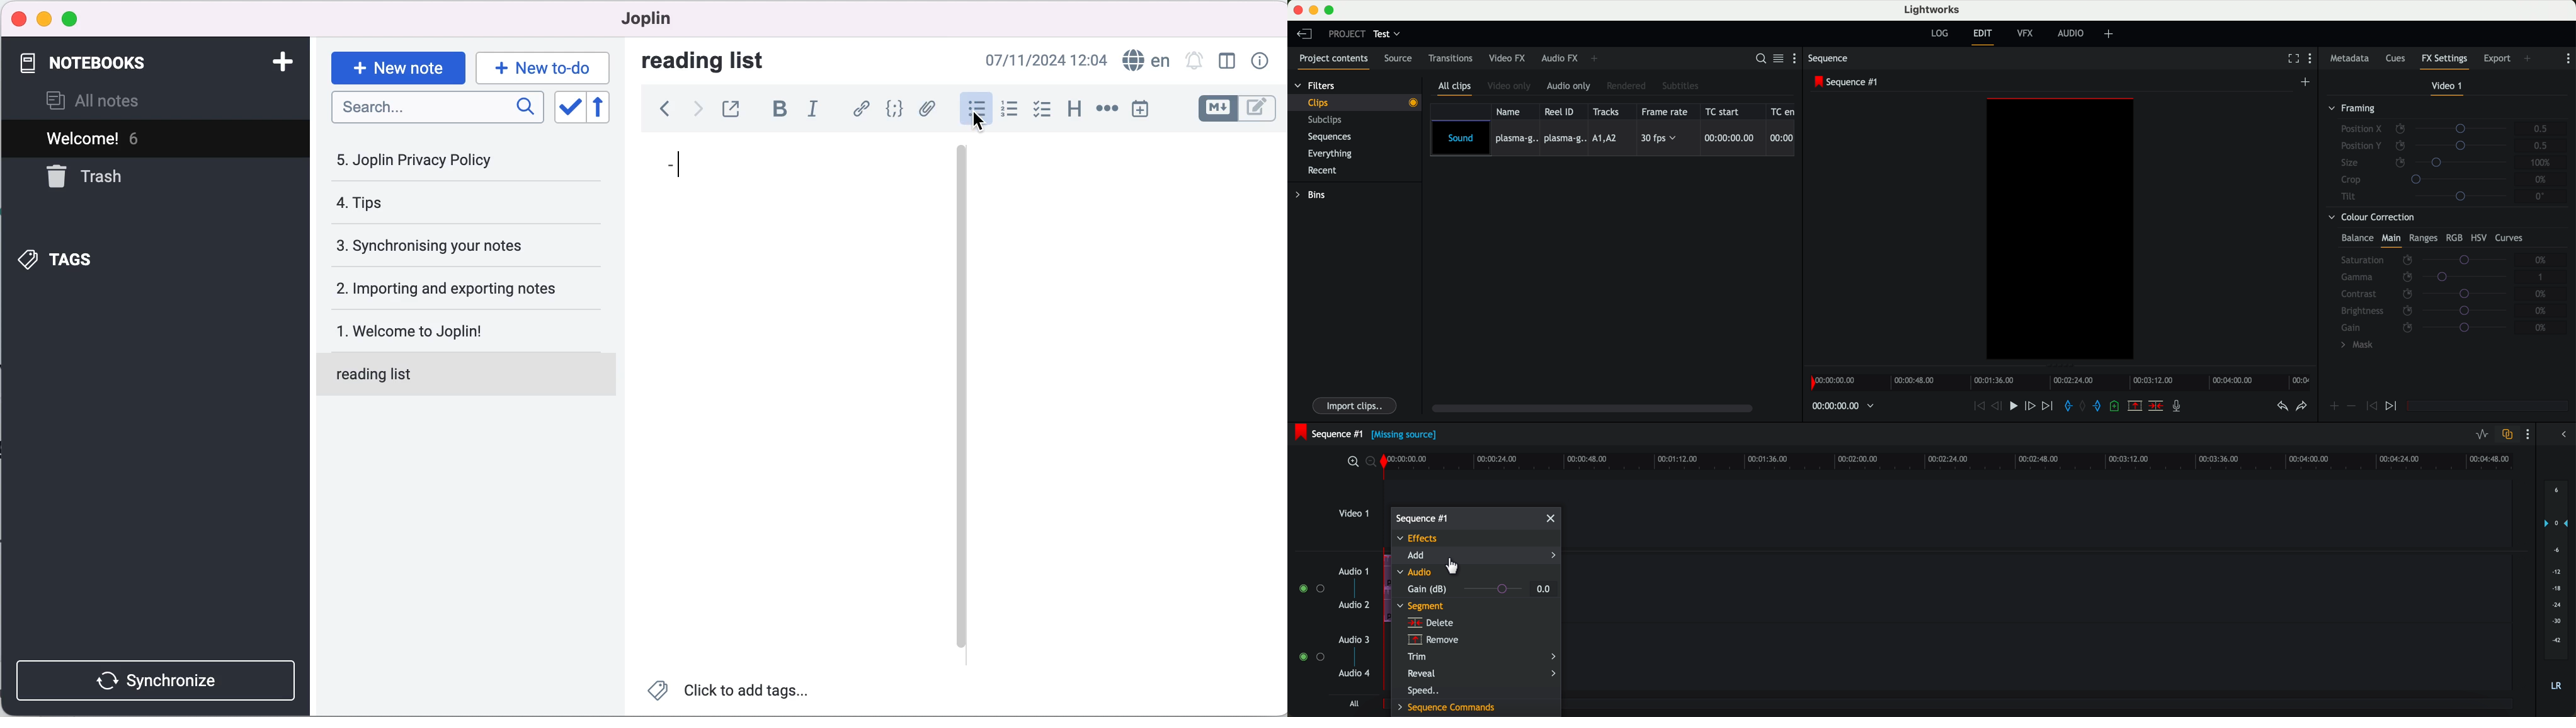  Describe the element at coordinates (1194, 61) in the screenshot. I see `set alarm` at that location.